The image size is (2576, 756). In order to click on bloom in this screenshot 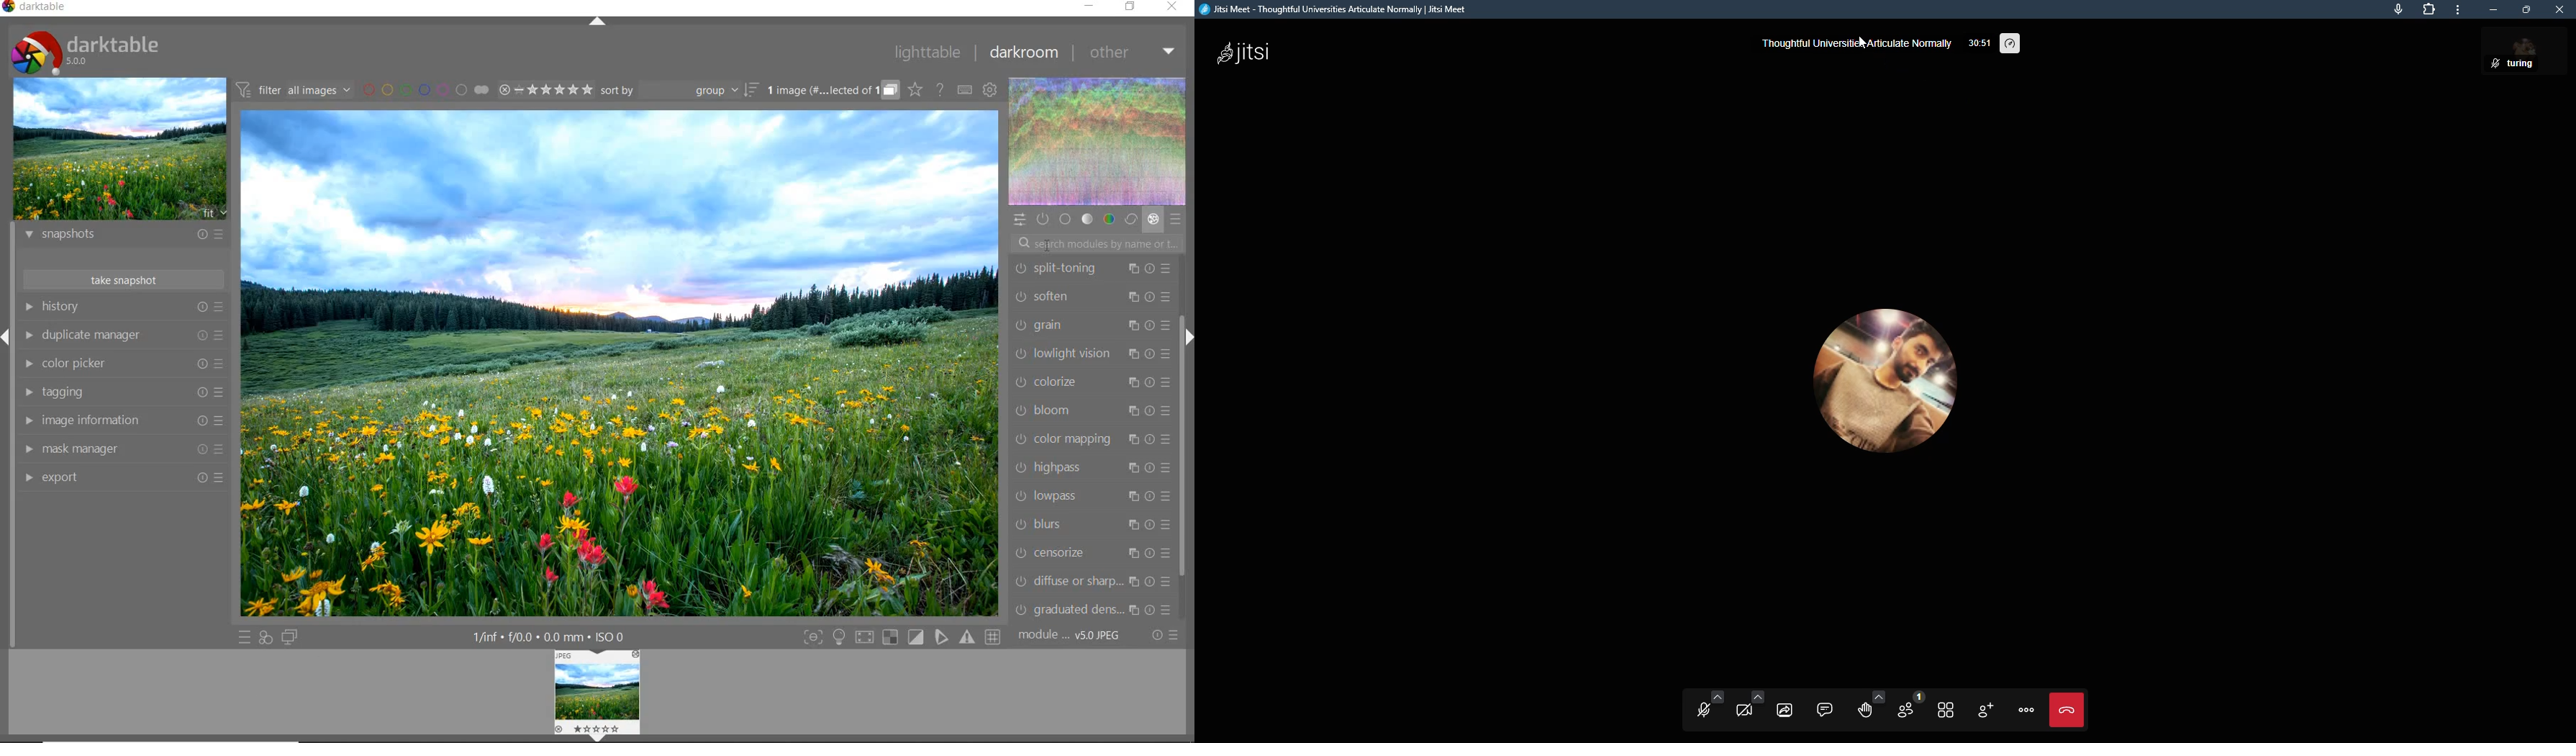, I will do `click(1090, 410)`.